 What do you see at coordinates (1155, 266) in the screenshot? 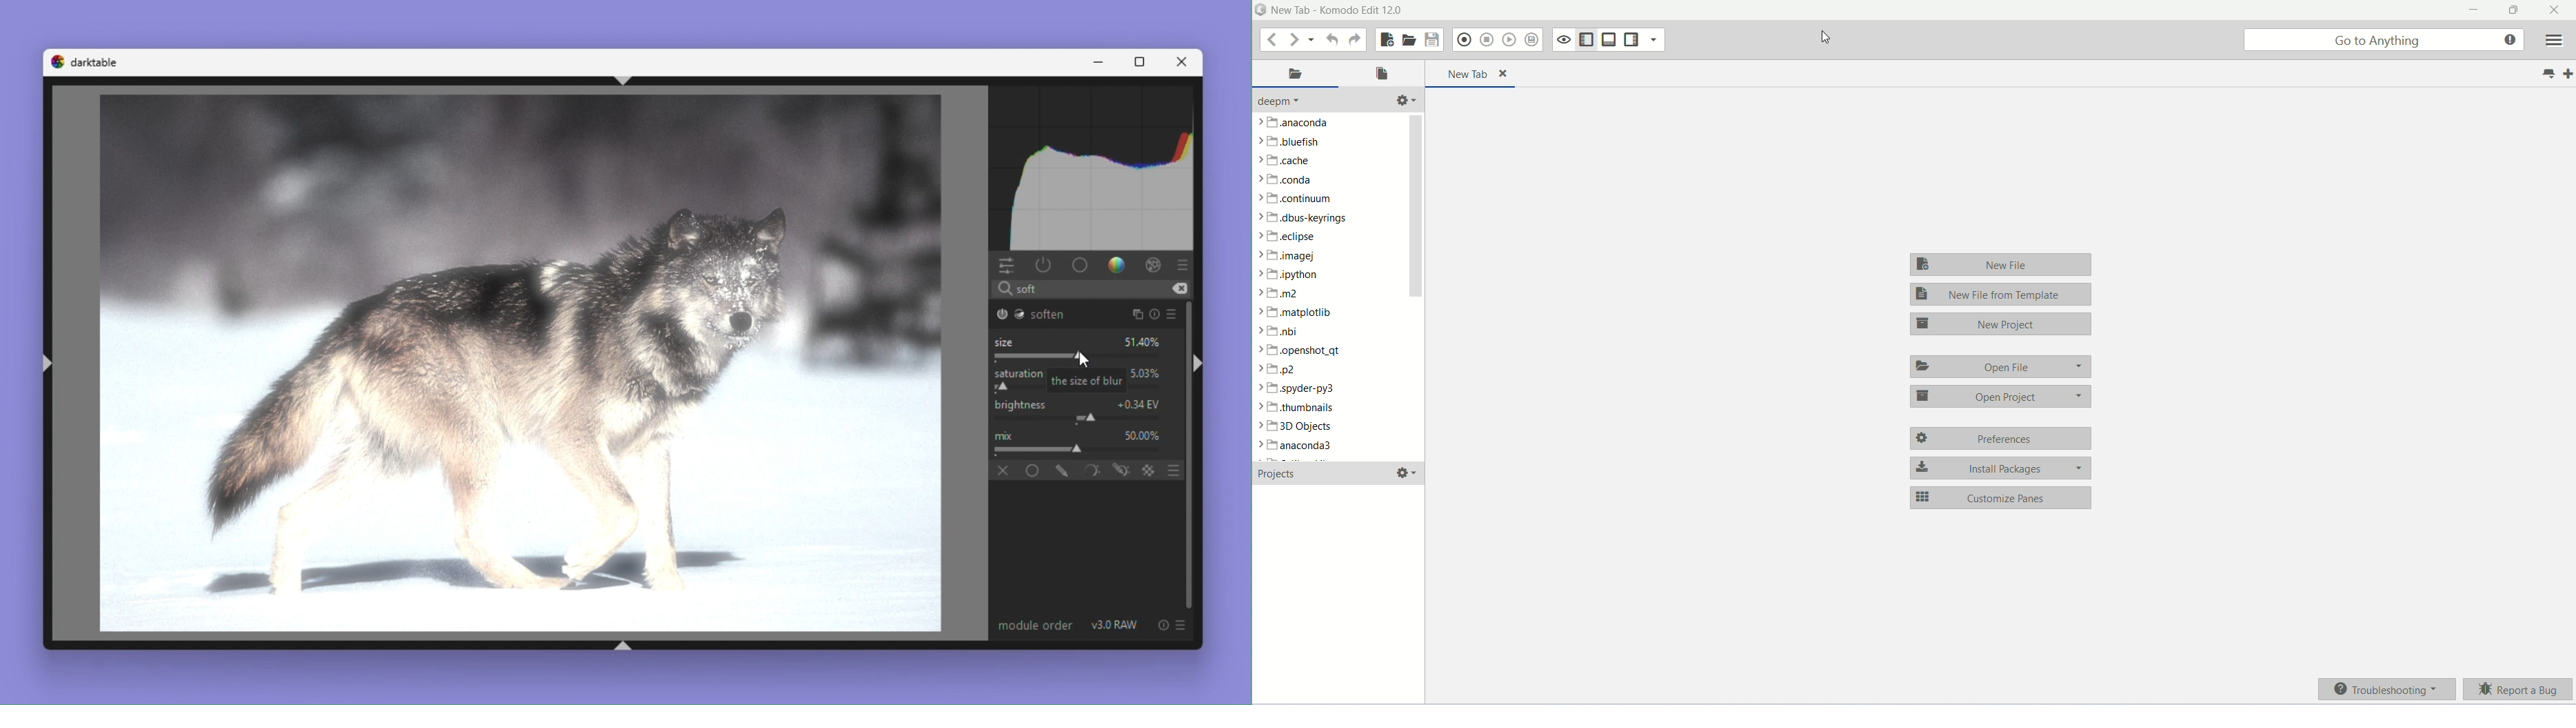
I see `Effect` at bounding box center [1155, 266].